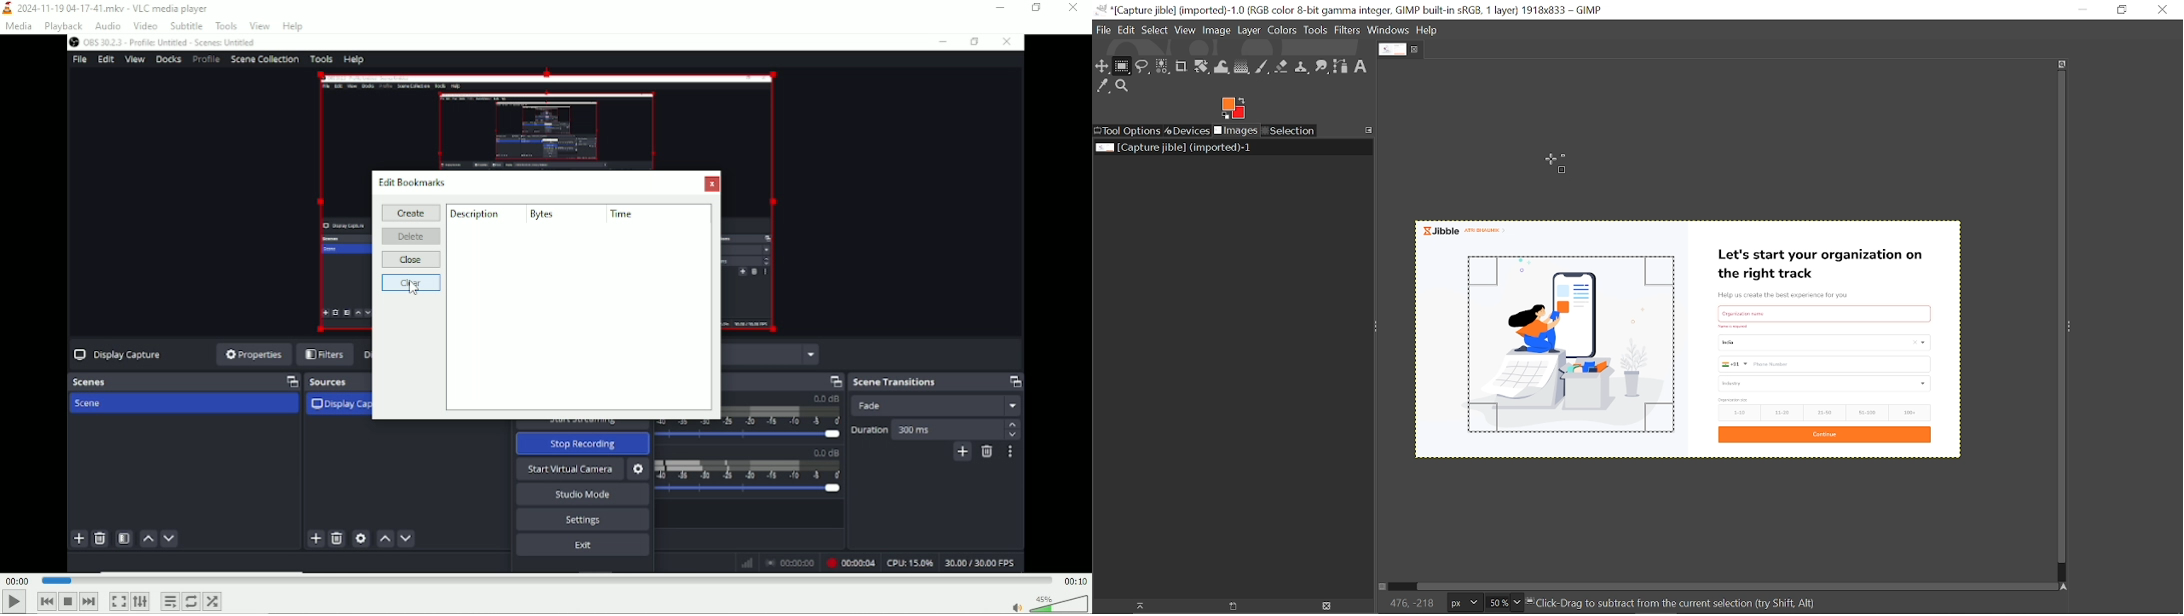  Describe the element at coordinates (1733, 326) in the screenshot. I see `` at that location.